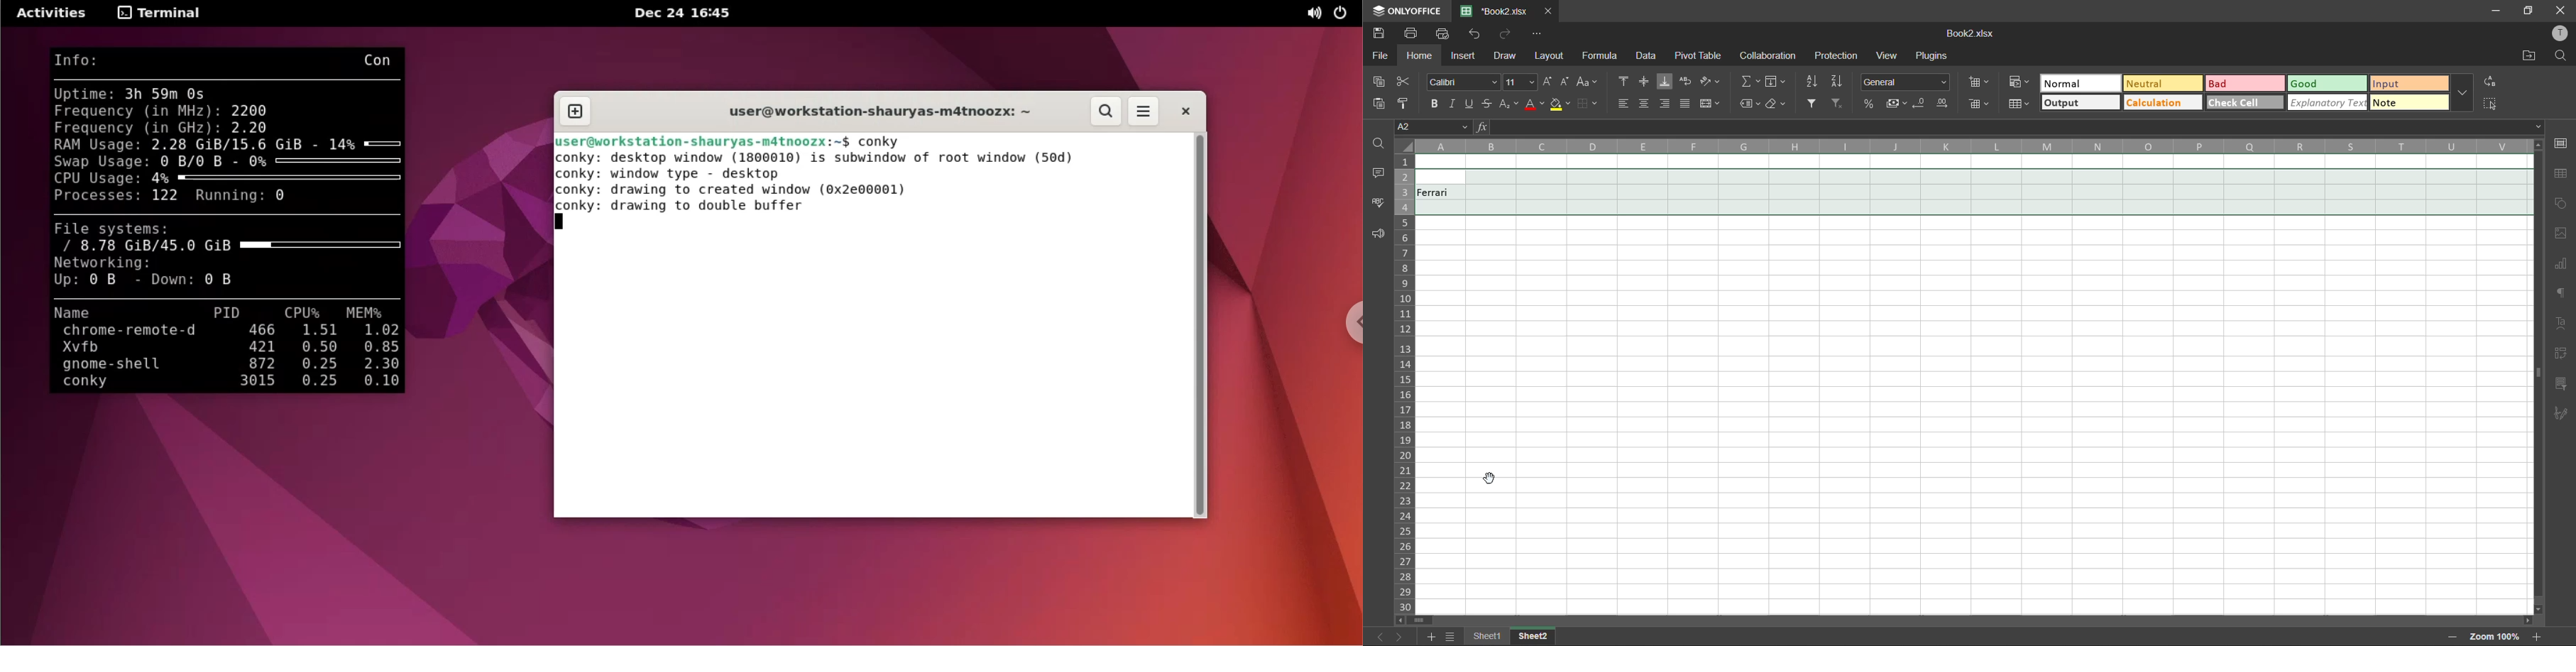  Describe the element at coordinates (2245, 102) in the screenshot. I see `check cell` at that location.